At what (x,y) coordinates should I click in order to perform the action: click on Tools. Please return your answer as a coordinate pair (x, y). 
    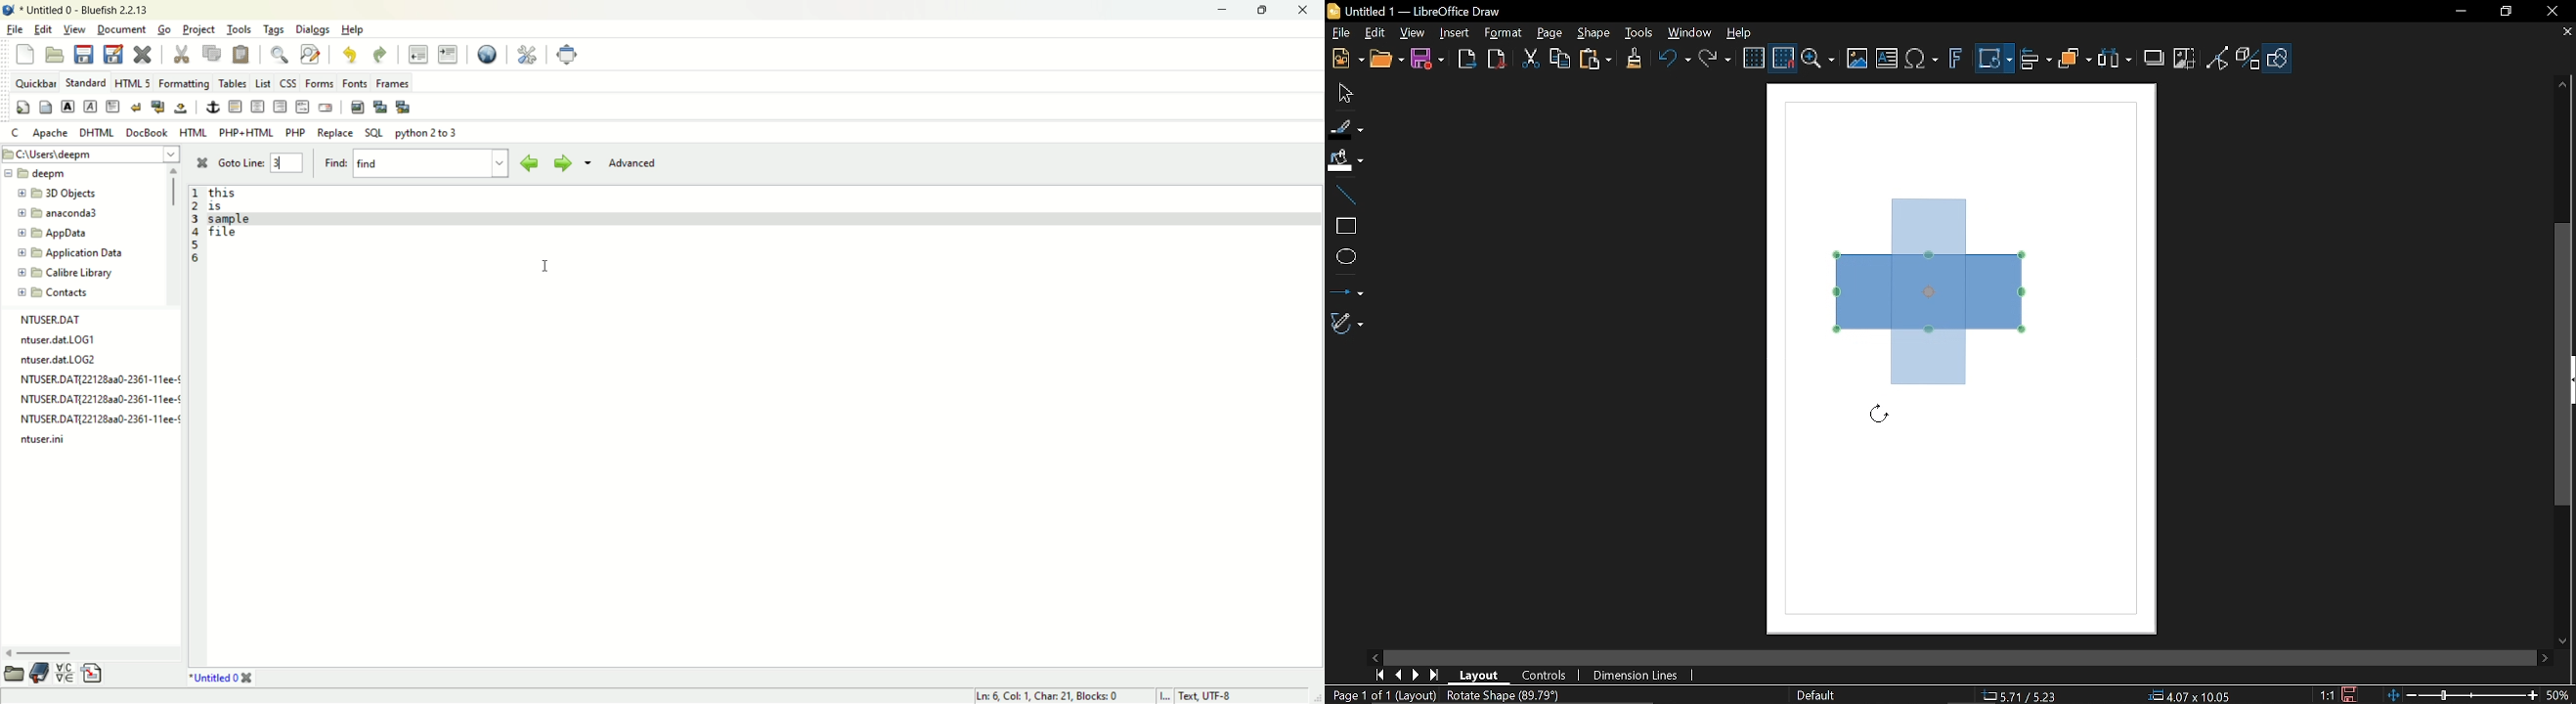
    Looking at the image, I should click on (1639, 33).